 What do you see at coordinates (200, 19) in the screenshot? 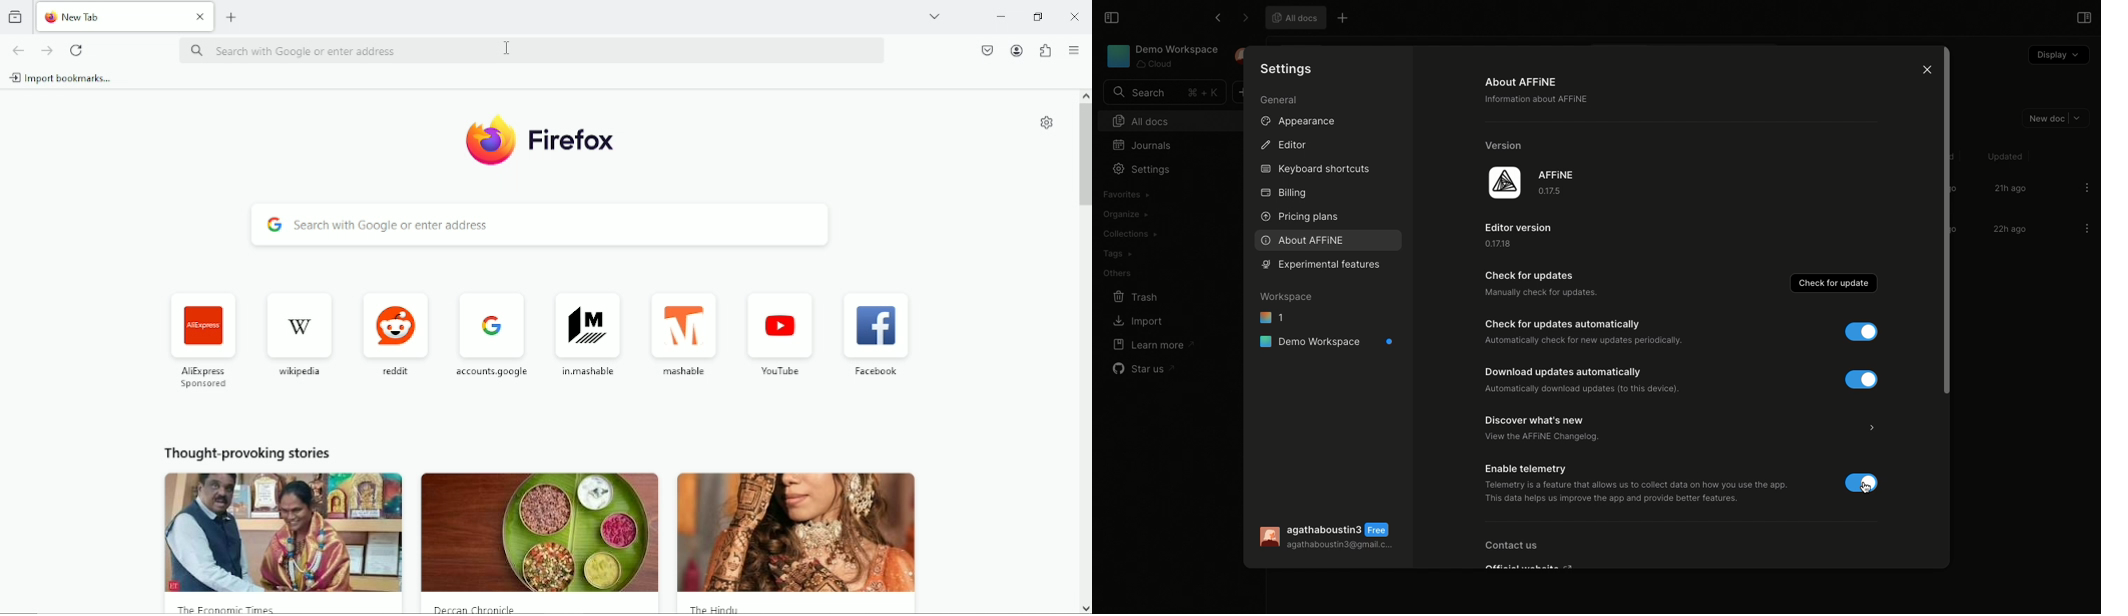
I see `close` at bounding box center [200, 19].